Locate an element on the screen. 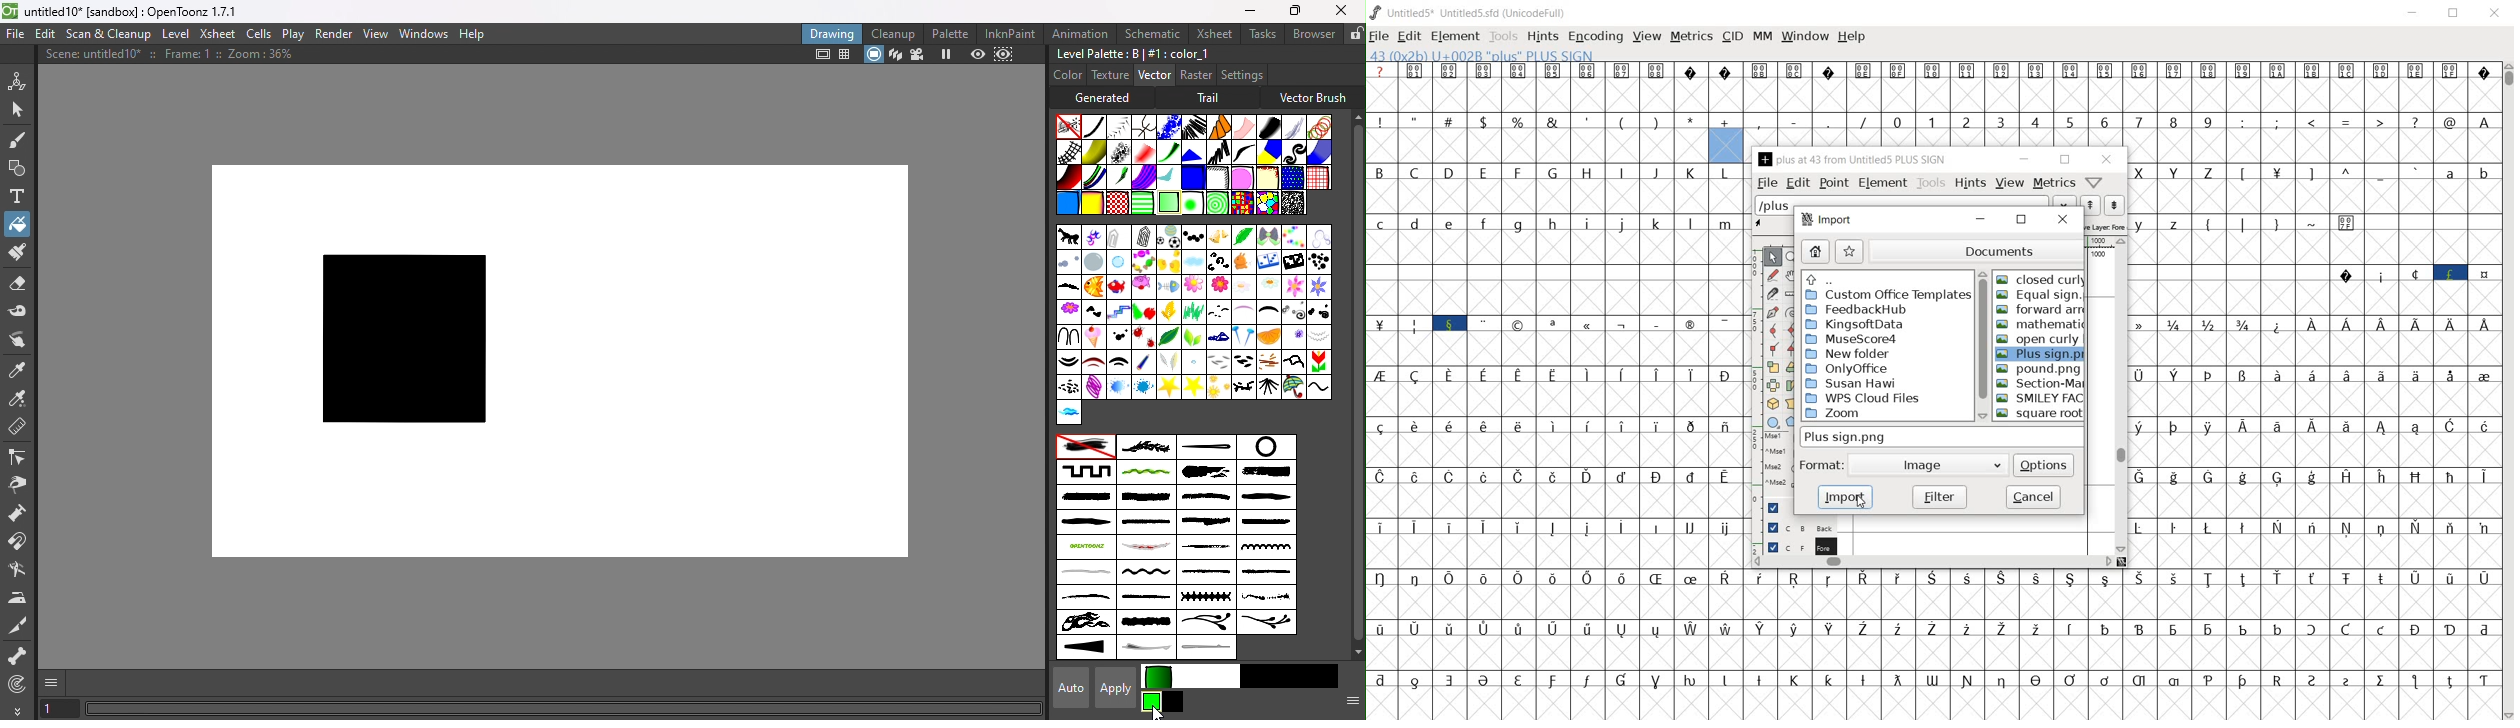 The height and width of the screenshot is (728, 2520). T is located at coordinates (2278, 189).